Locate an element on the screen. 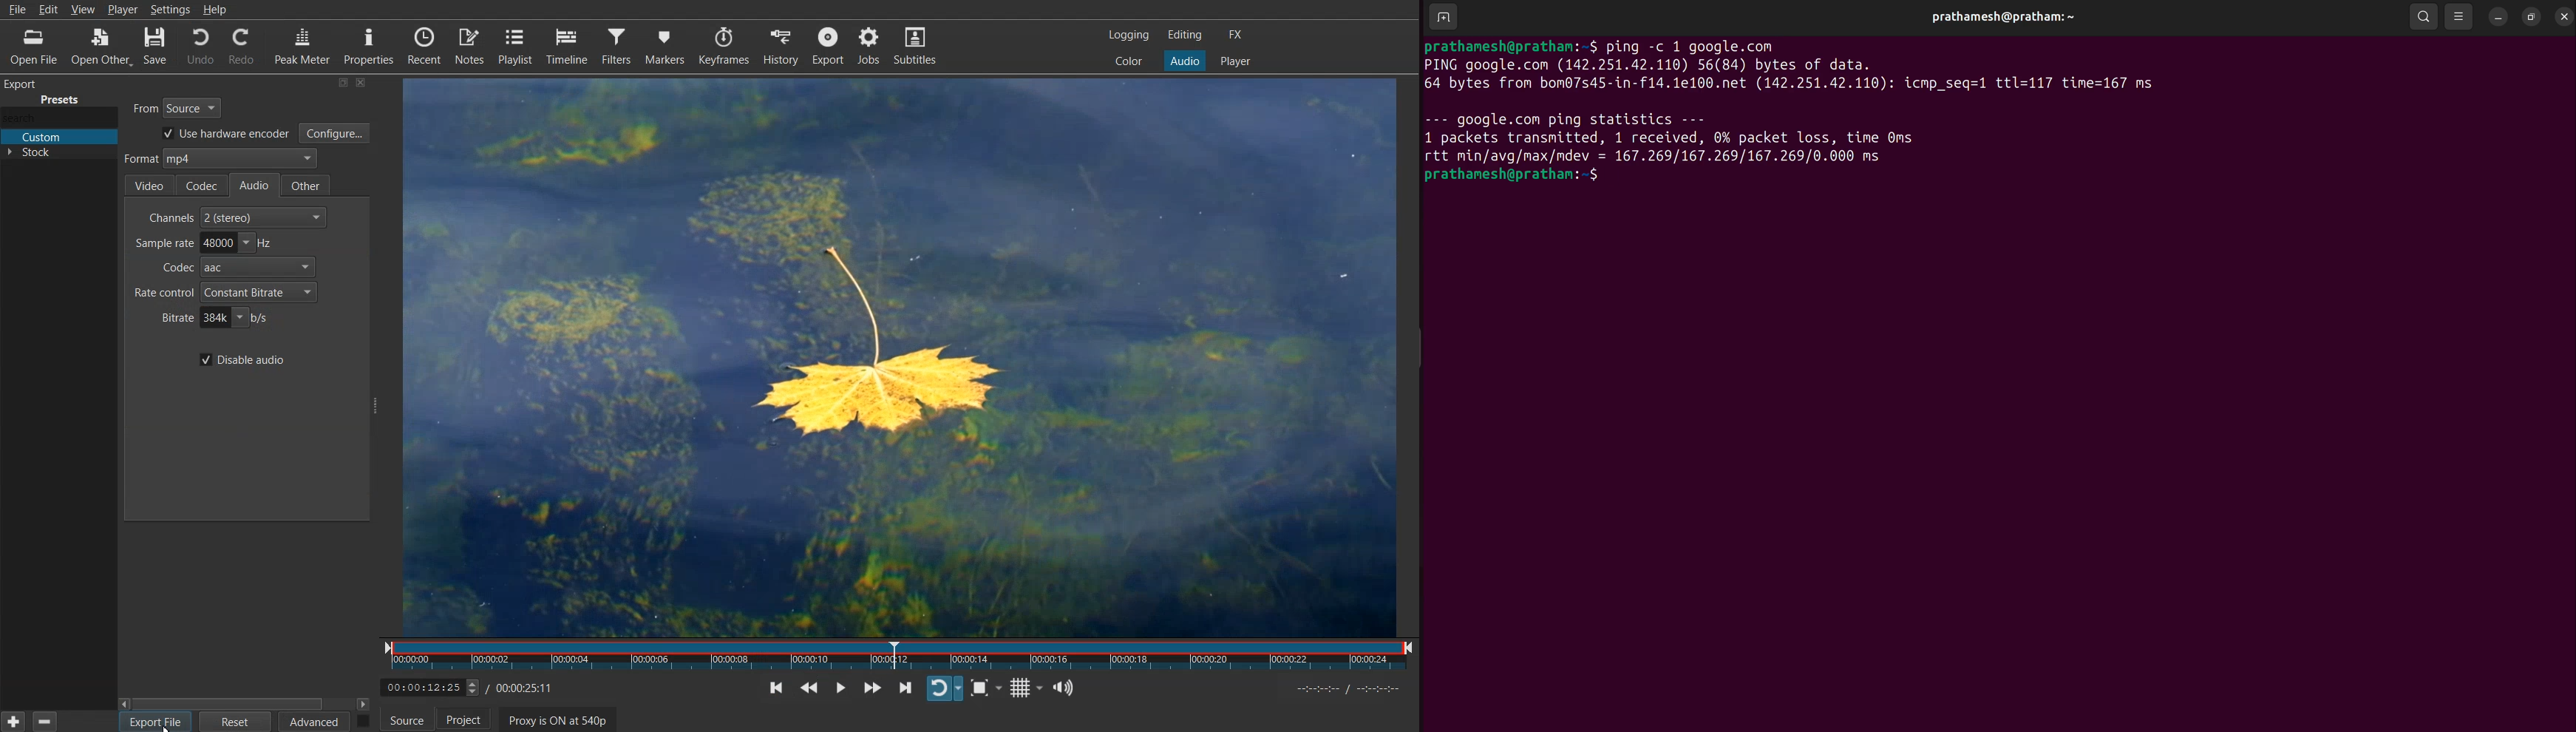  Add Current settings is located at coordinates (13, 720).